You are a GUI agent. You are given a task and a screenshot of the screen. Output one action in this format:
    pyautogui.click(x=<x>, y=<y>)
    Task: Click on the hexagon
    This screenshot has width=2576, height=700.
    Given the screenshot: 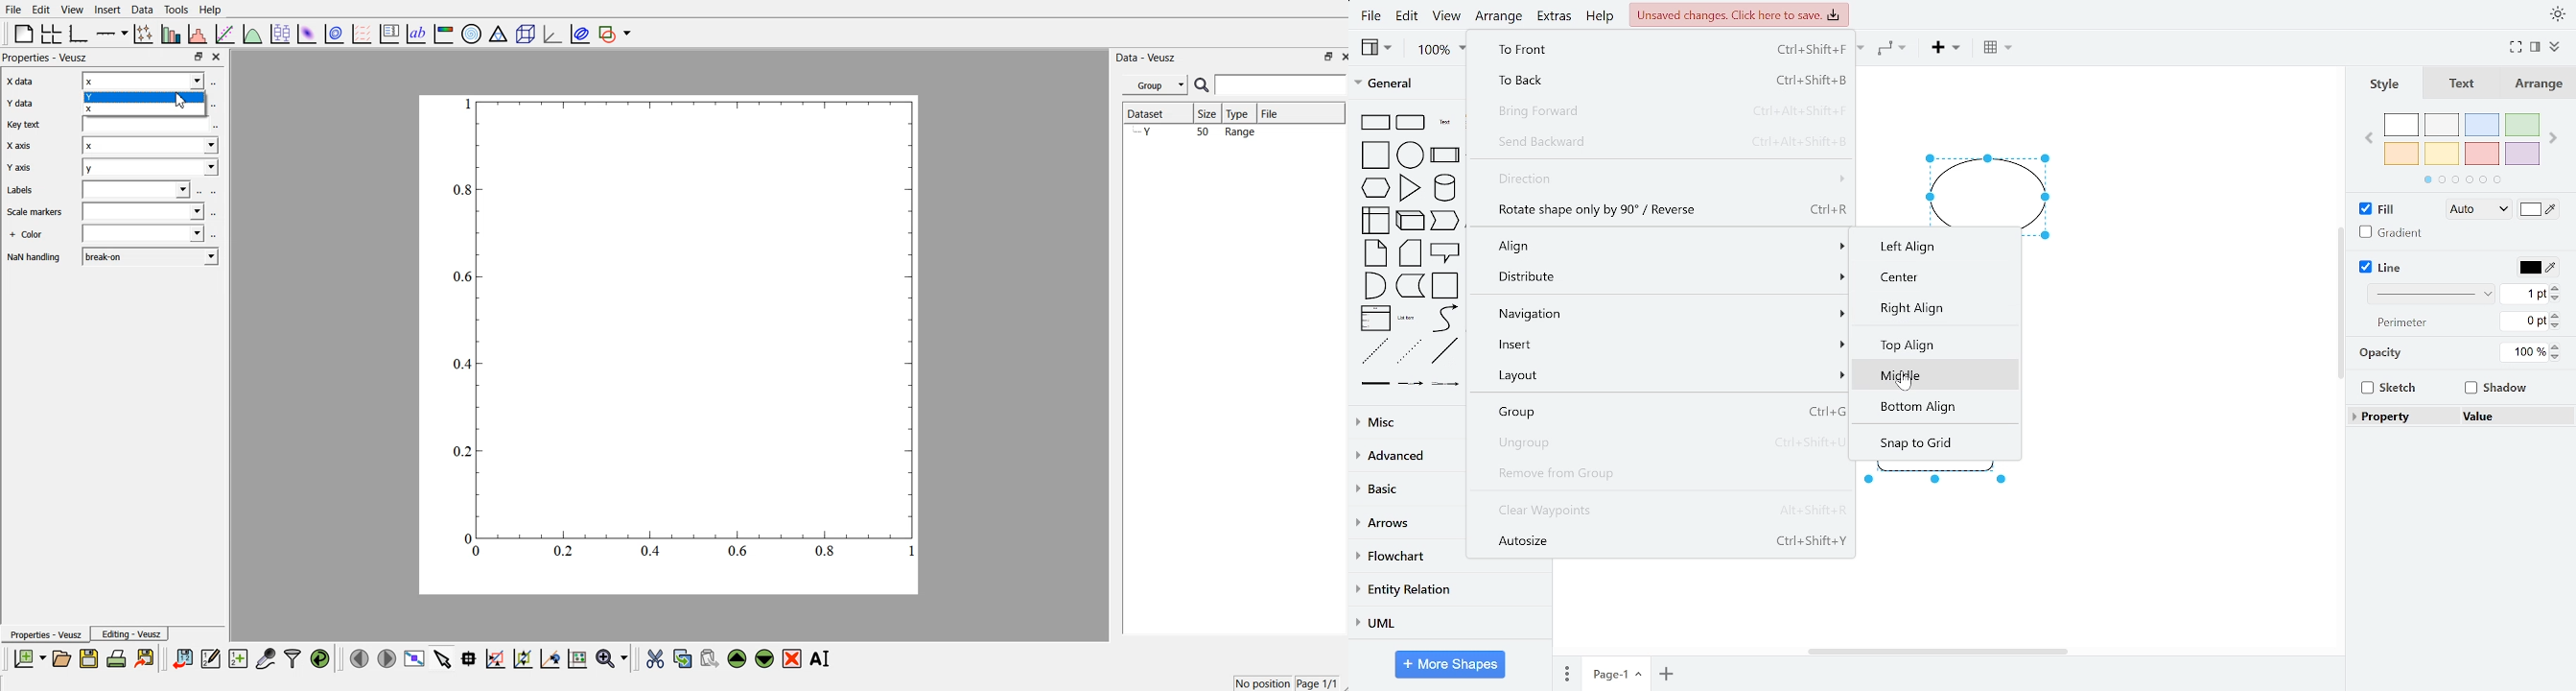 What is the action you would take?
    pyautogui.click(x=1376, y=186)
    